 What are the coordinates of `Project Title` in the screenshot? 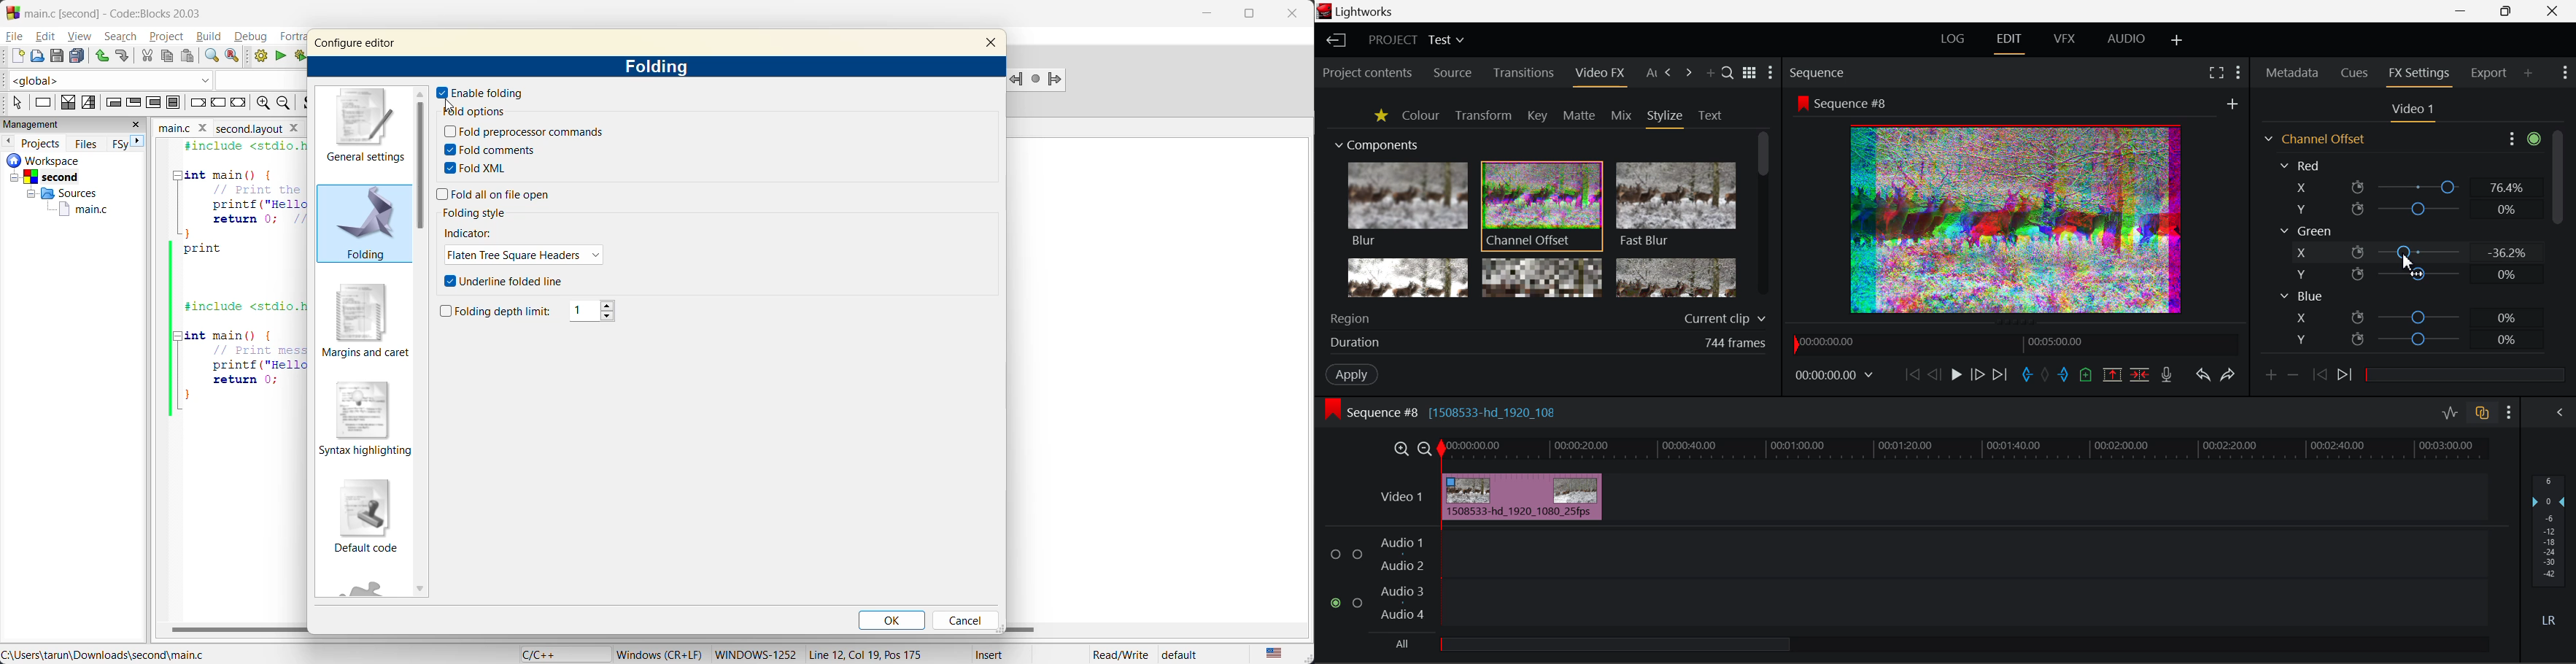 It's located at (1416, 38).